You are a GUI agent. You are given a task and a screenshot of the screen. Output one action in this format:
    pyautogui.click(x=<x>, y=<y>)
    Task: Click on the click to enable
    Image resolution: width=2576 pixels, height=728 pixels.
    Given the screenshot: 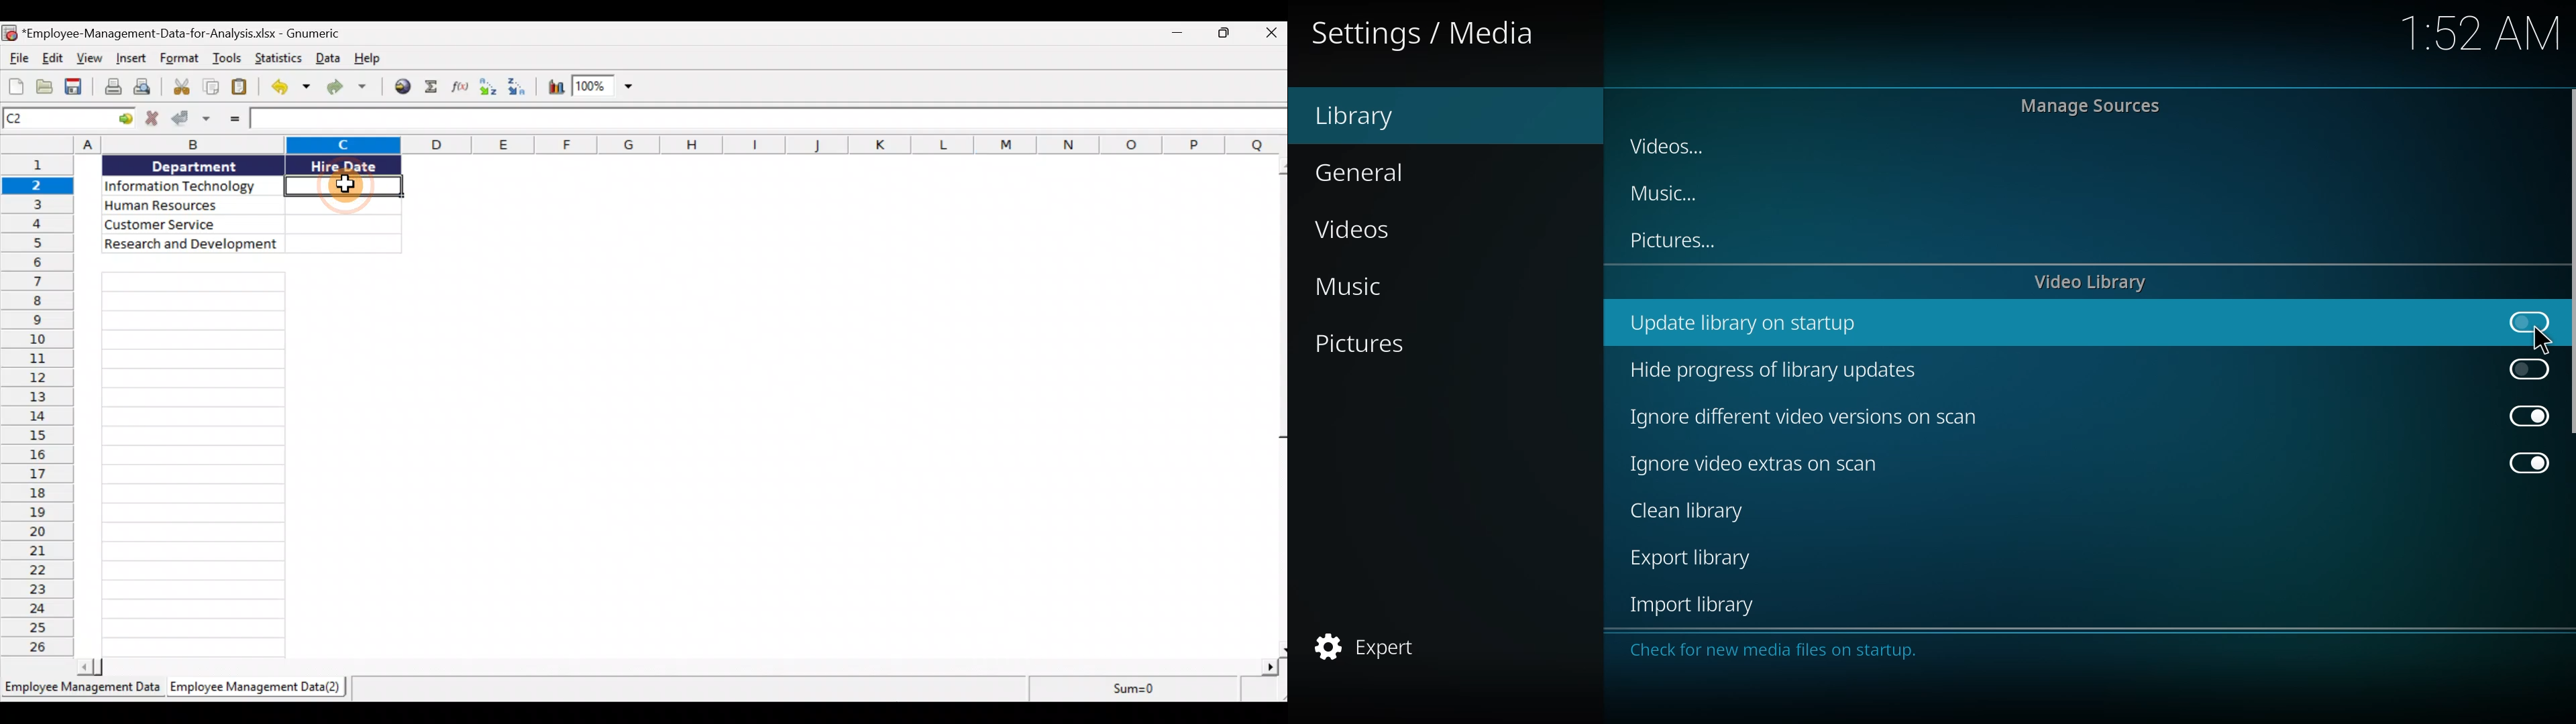 What is the action you would take?
    pyautogui.click(x=2522, y=319)
    